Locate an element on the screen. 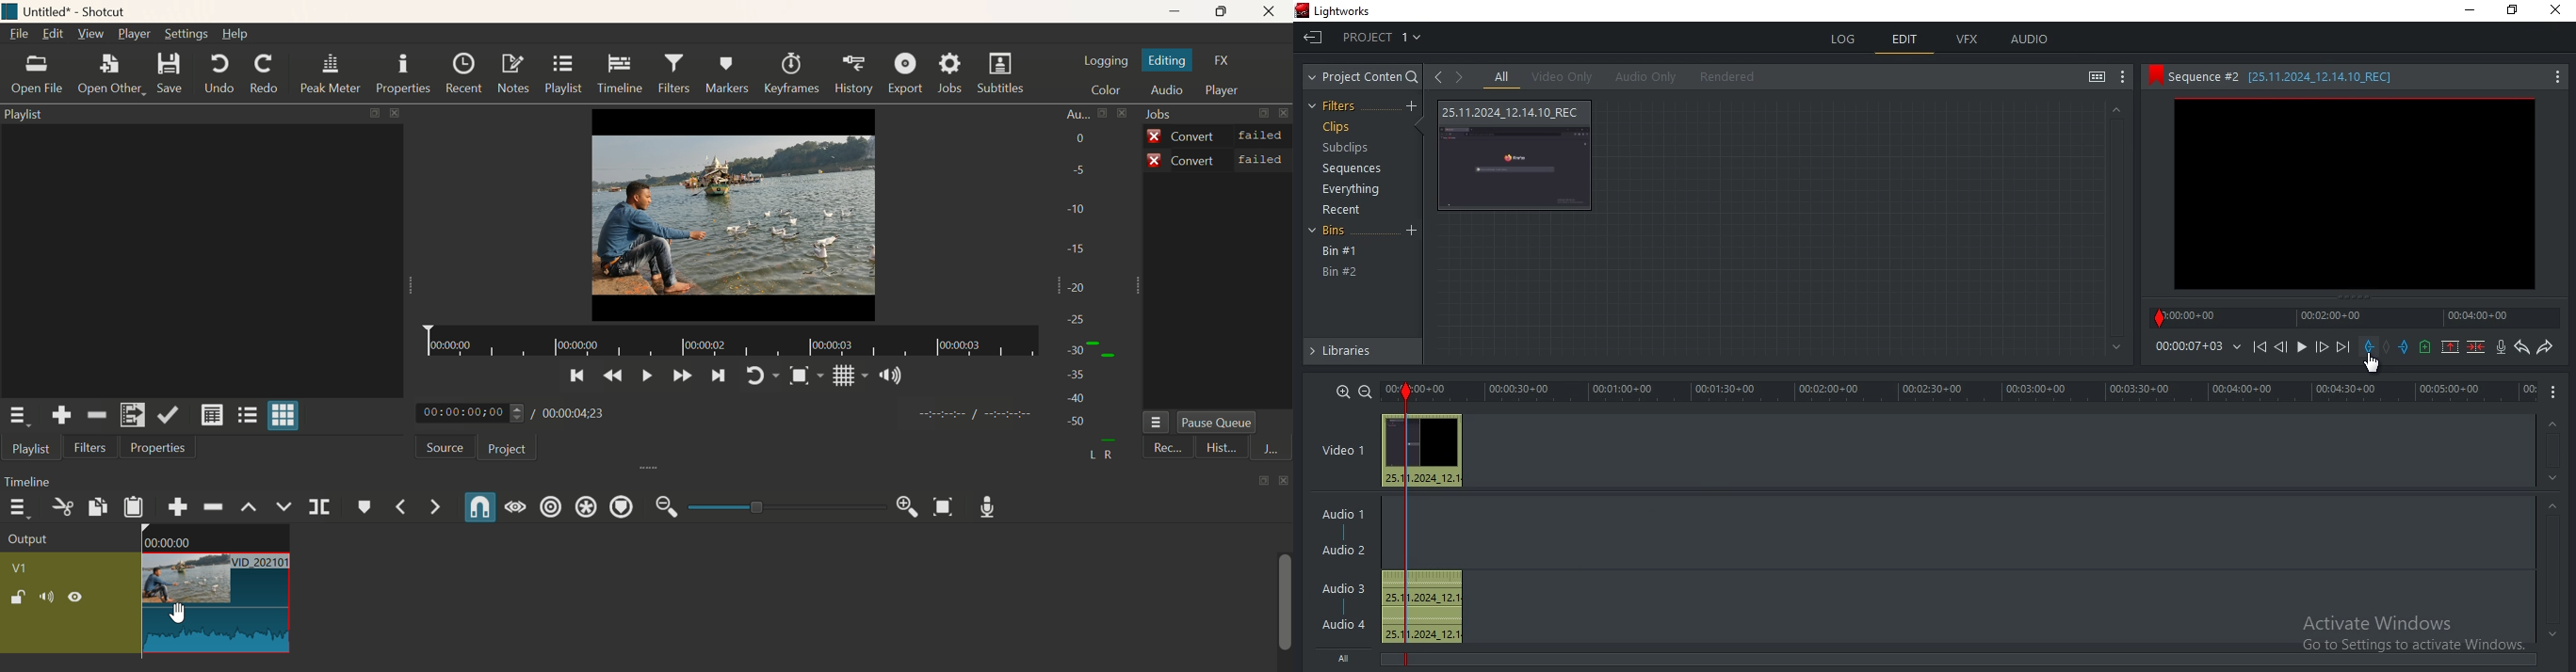 This screenshot has height=672, width=2576. Time is located at coordinates (32, 479).